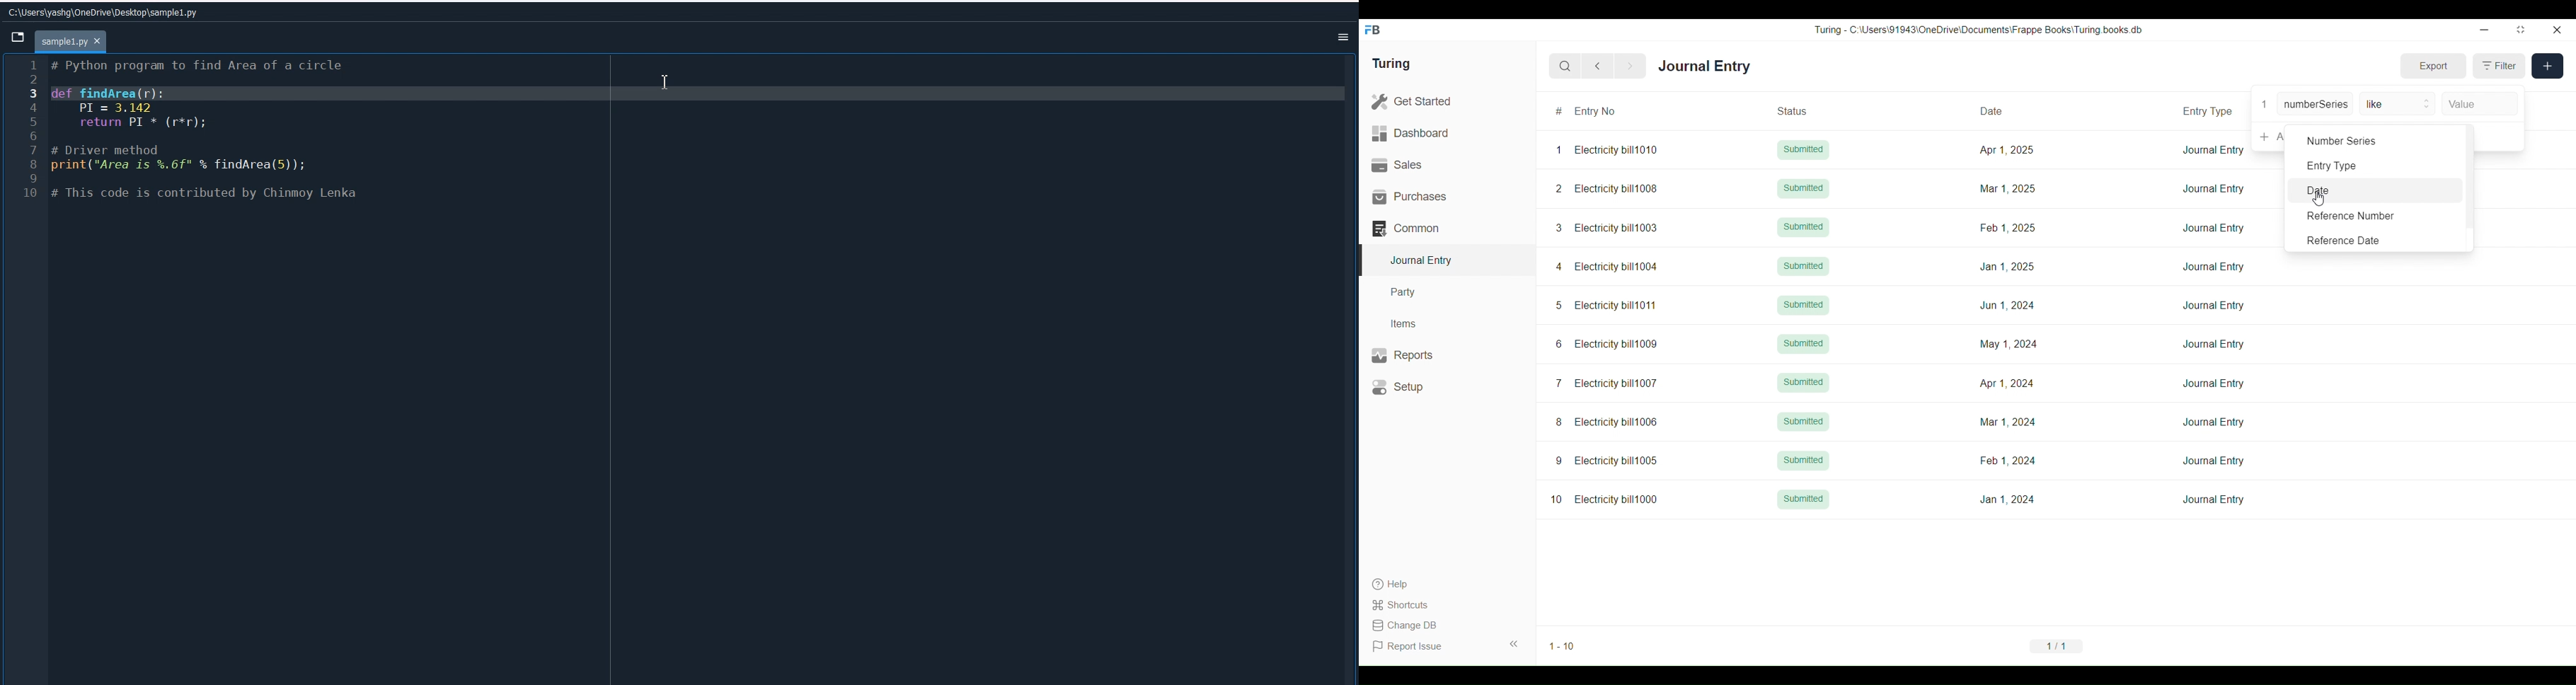 Image resolution: width=2576 pixels, height=700 pixels. What do you see at coordinates (1607, 188) in the screenshot?
I see `2 Electricity bill1008` at bounding box center [1607, 188].